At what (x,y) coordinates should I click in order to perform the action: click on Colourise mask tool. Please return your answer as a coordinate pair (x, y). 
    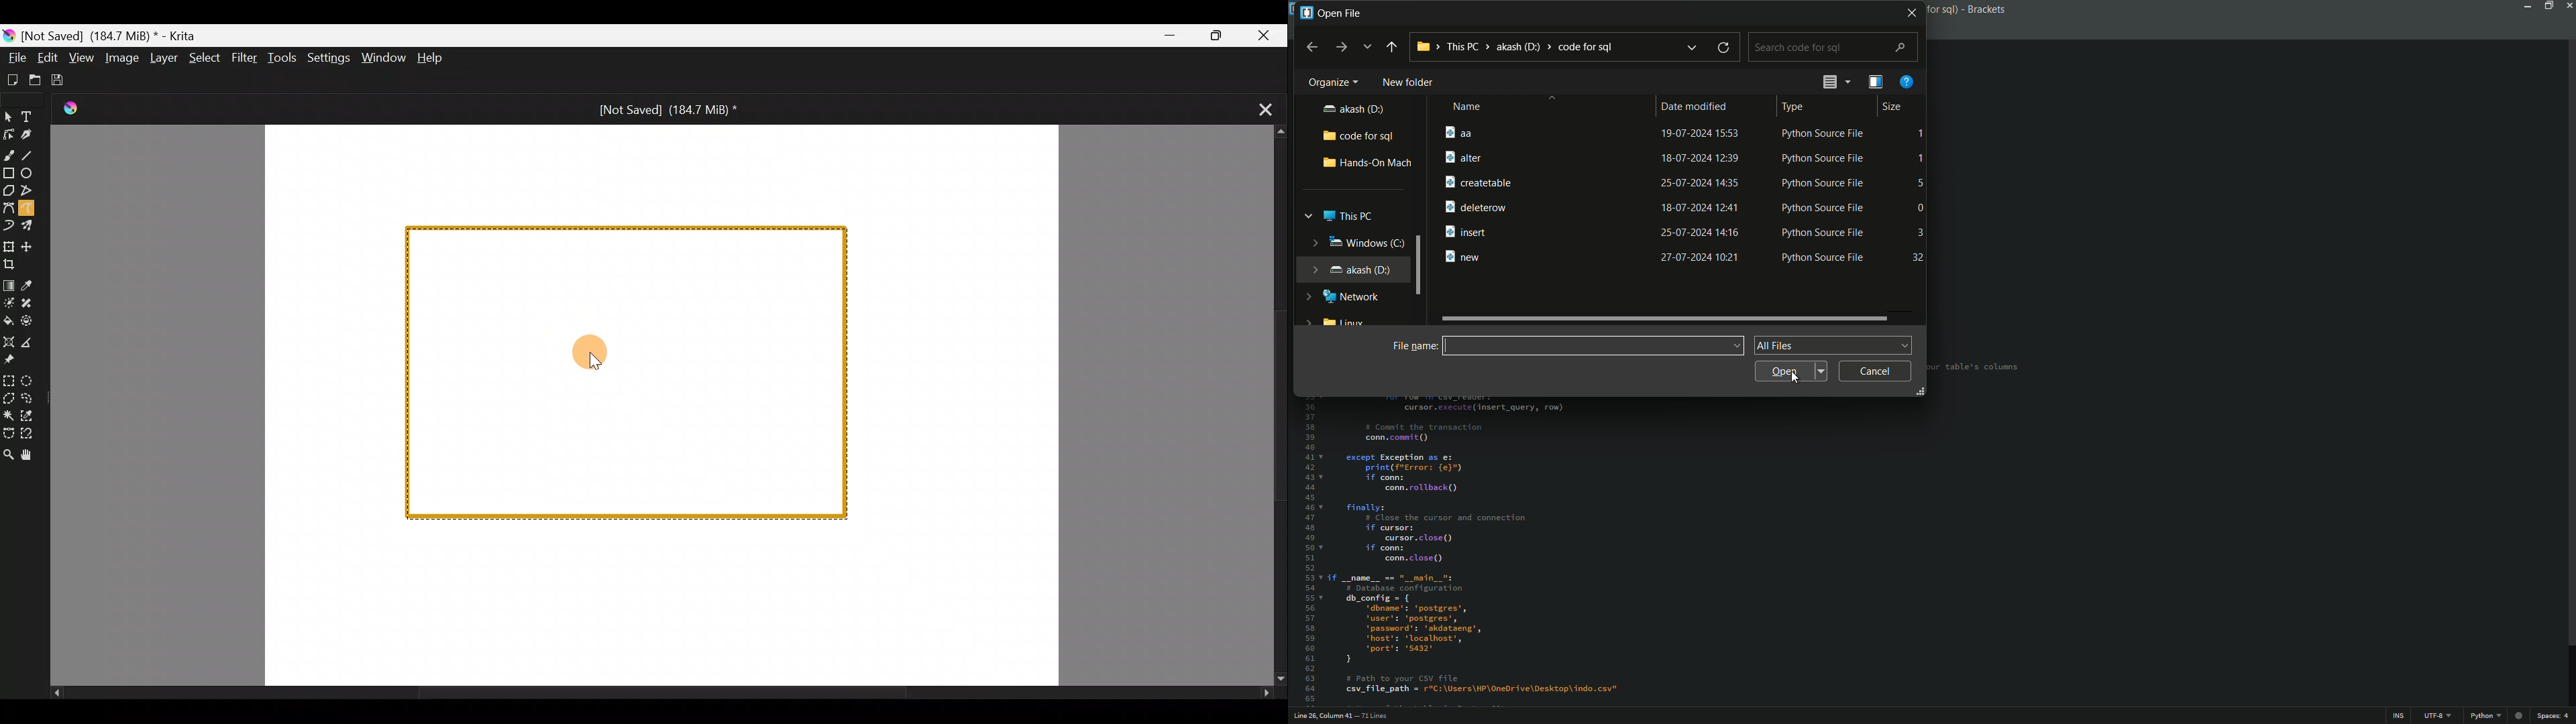
    Looking at the image, I should click on (9, 304).